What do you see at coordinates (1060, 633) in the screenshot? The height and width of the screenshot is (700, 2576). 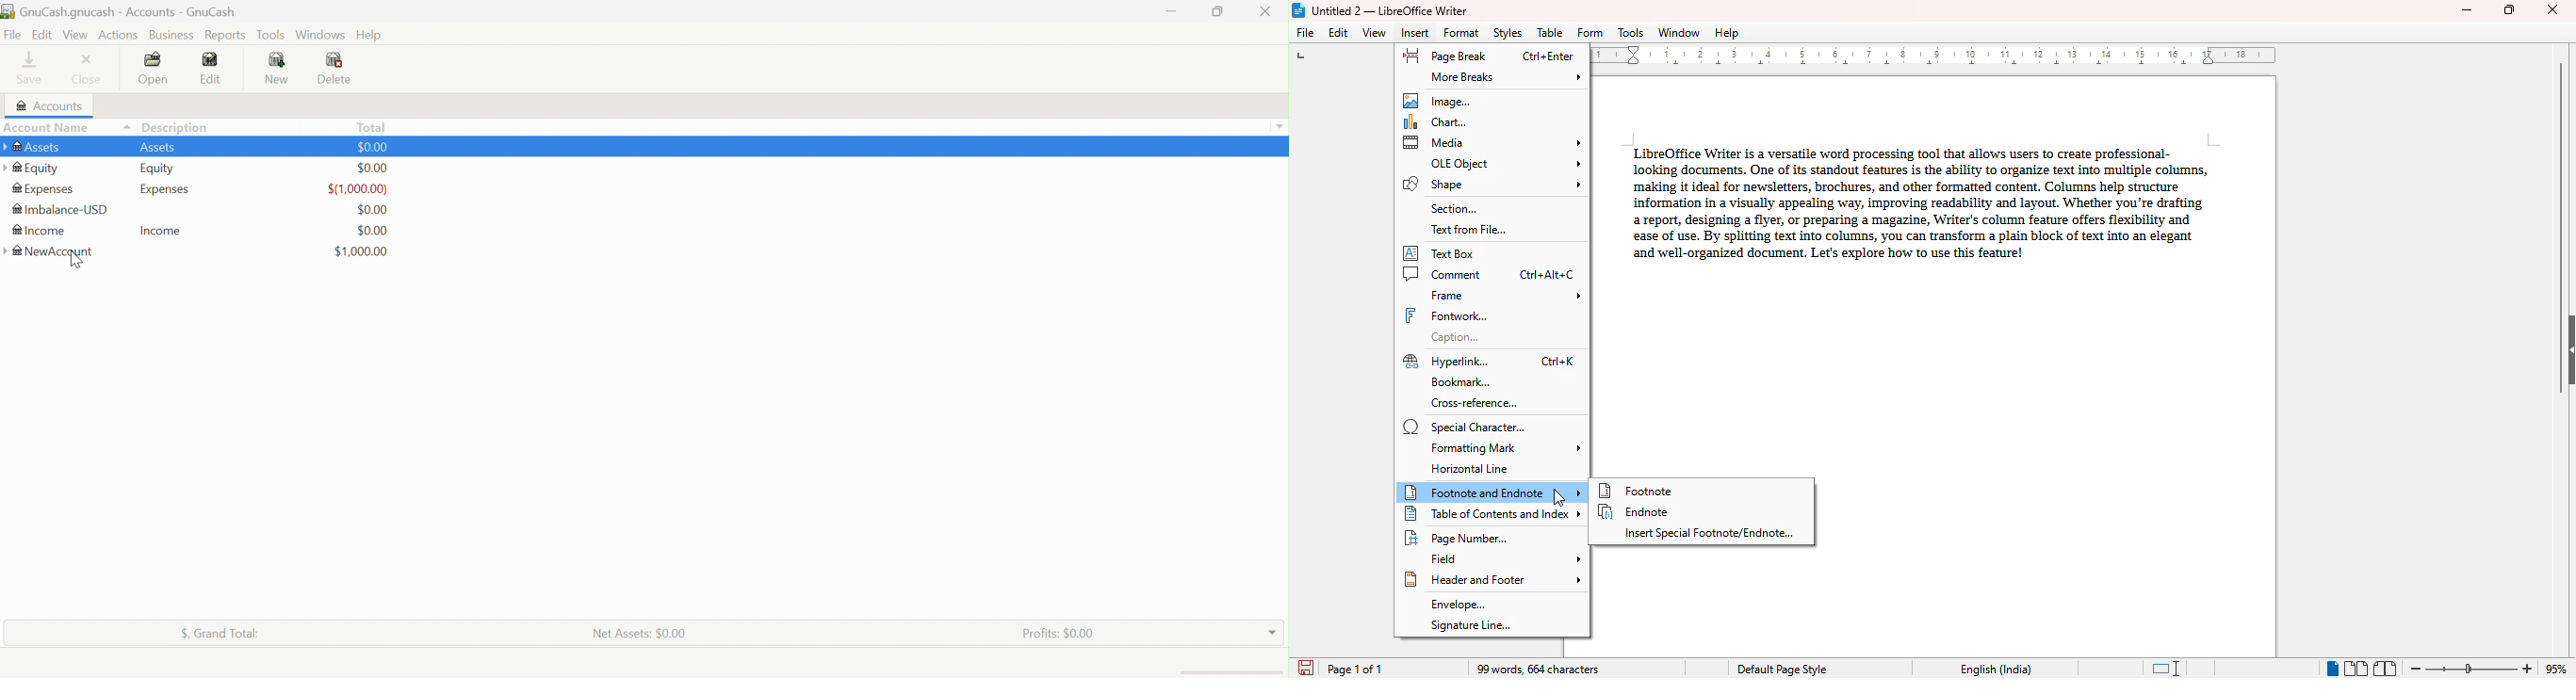 I see `Profits: $0.00` at bounding box center [1060, 633].